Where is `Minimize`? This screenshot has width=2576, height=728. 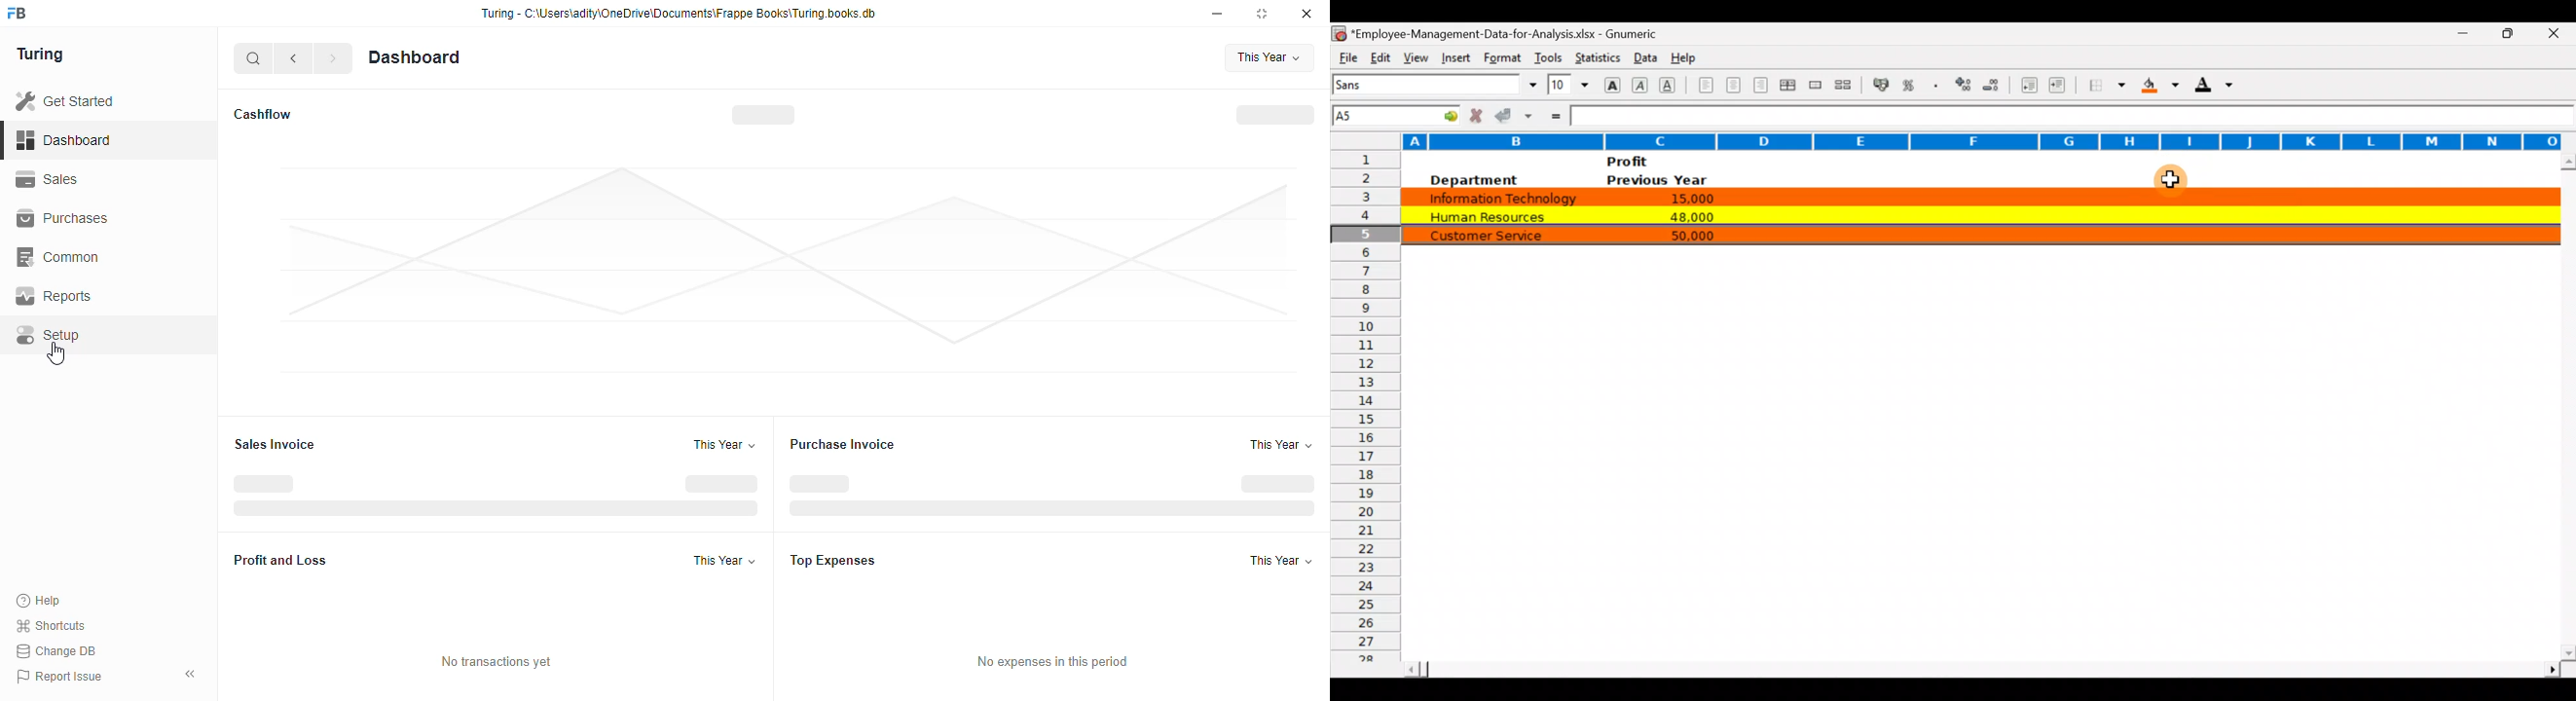
Minimize is located at coordinates (2455, 34).